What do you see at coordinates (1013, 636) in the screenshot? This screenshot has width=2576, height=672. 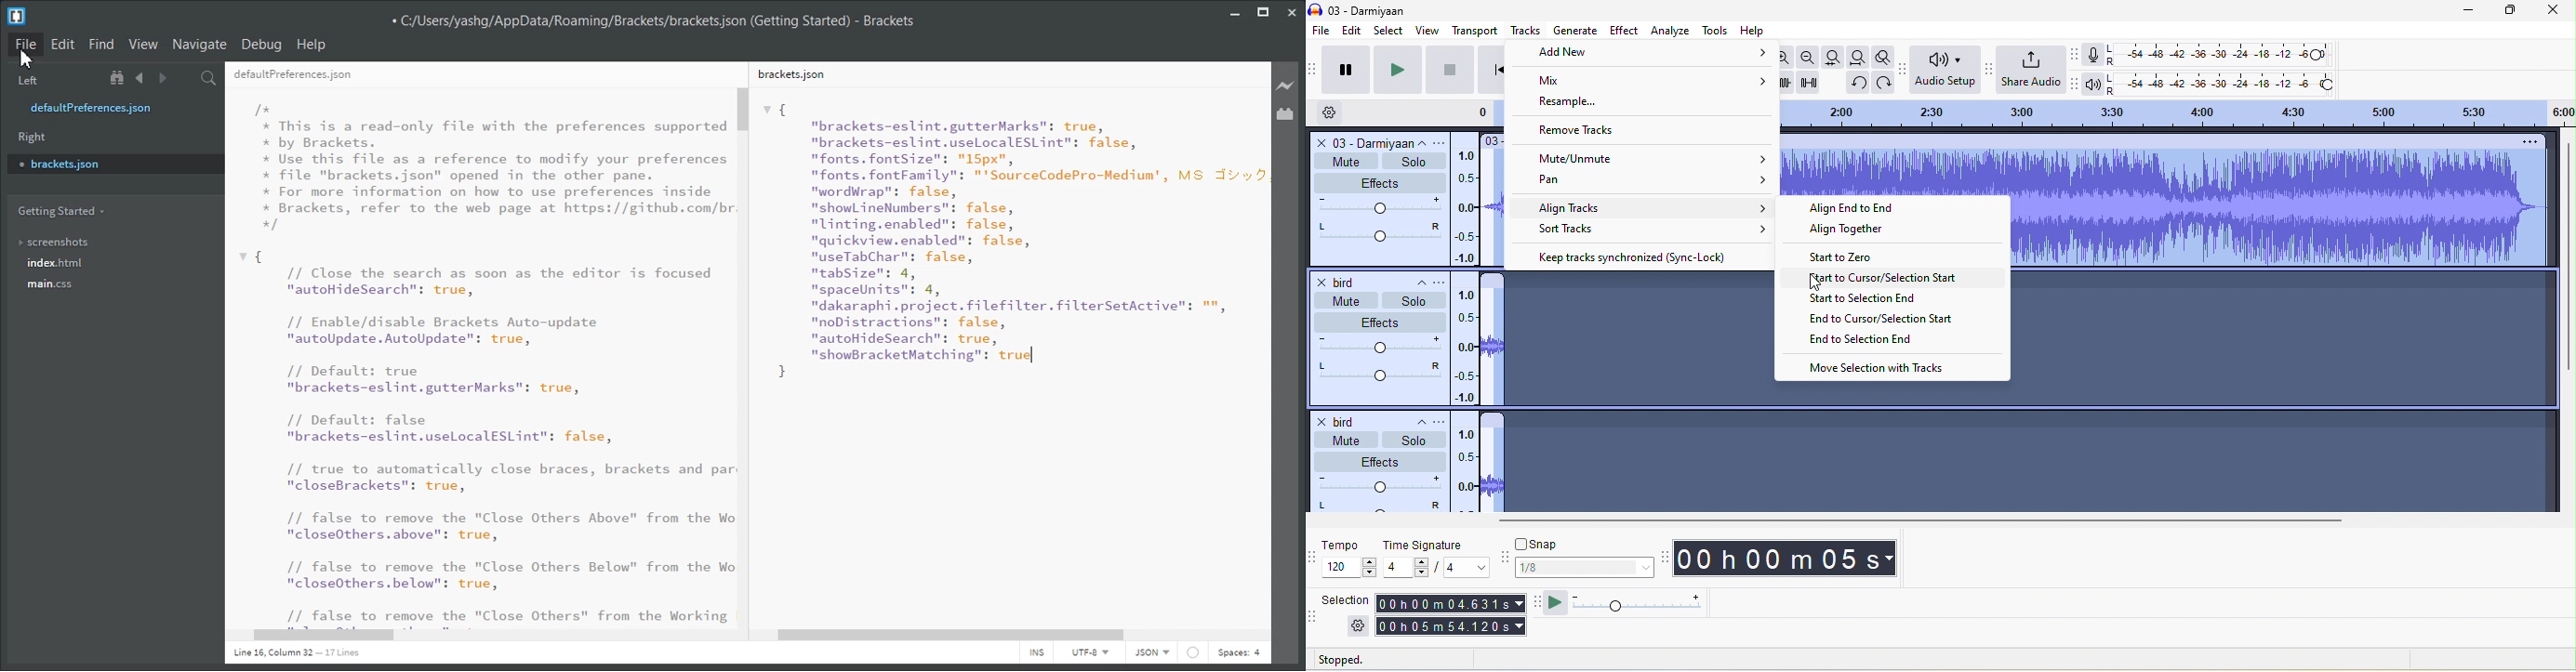 I see `Horizontal Scroll Bar` at bounding box center [1013, 636].